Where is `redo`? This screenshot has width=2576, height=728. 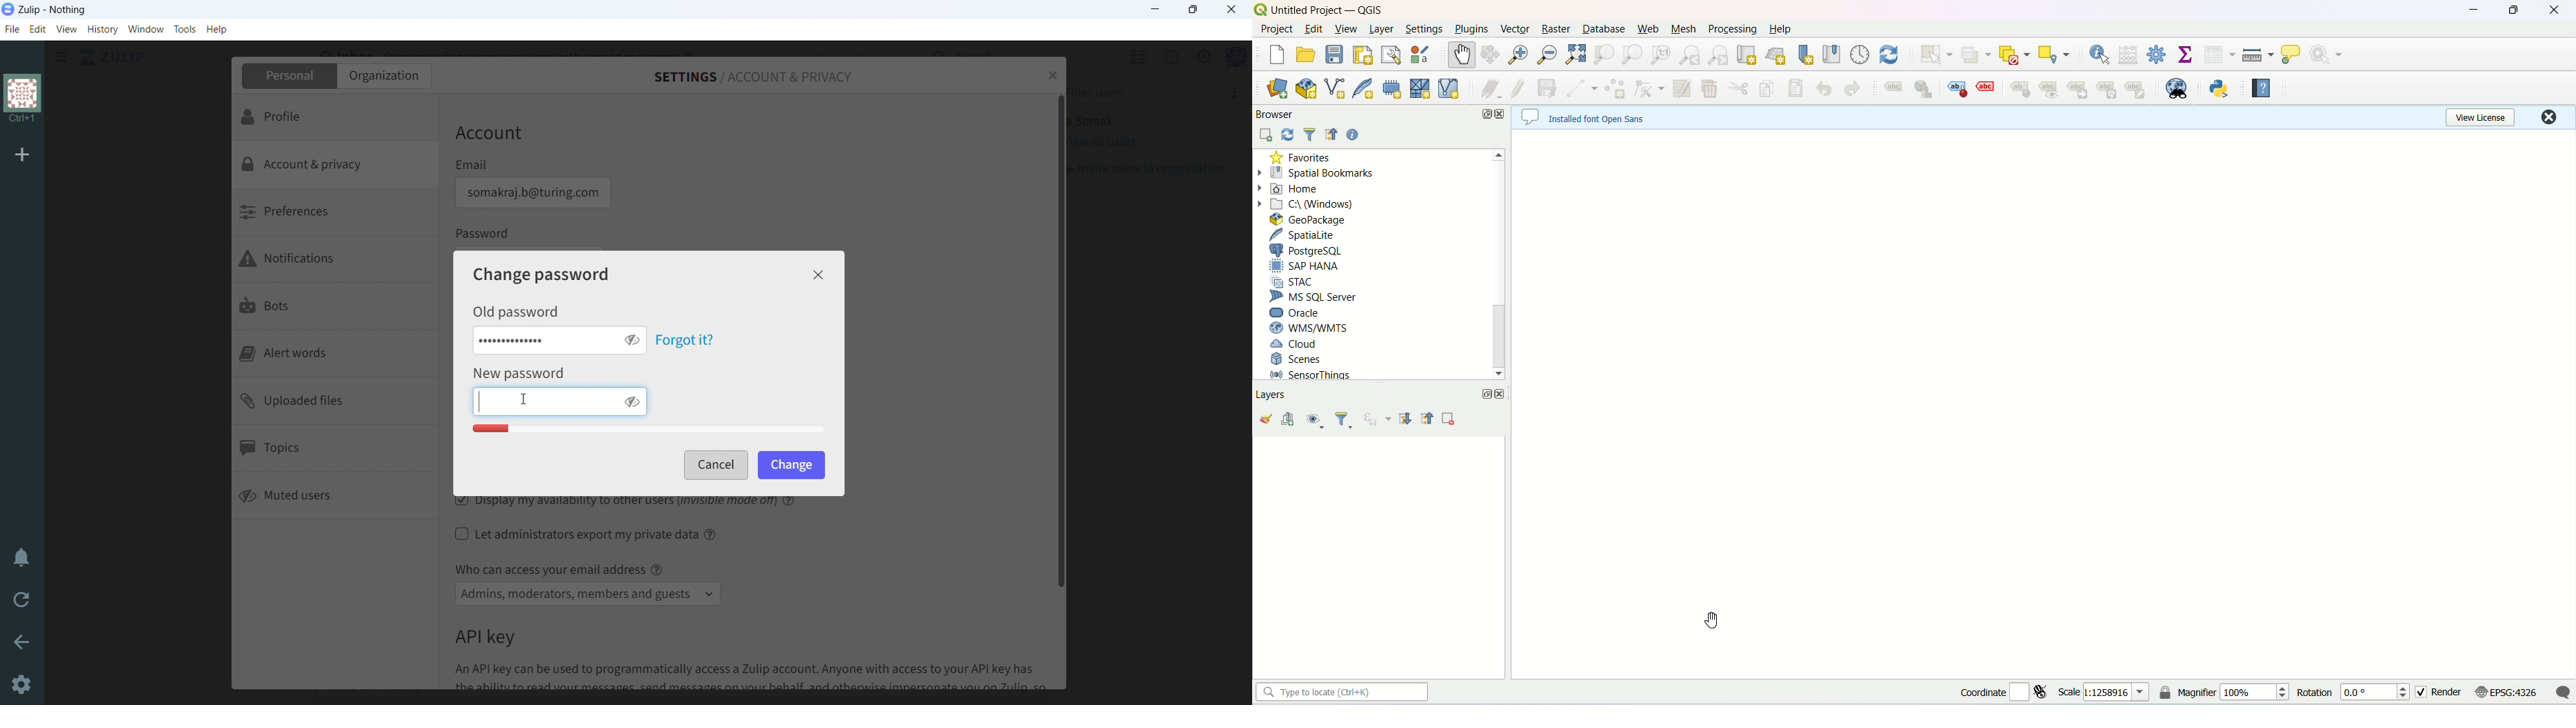
redo is located at coordinates (1849, 88).